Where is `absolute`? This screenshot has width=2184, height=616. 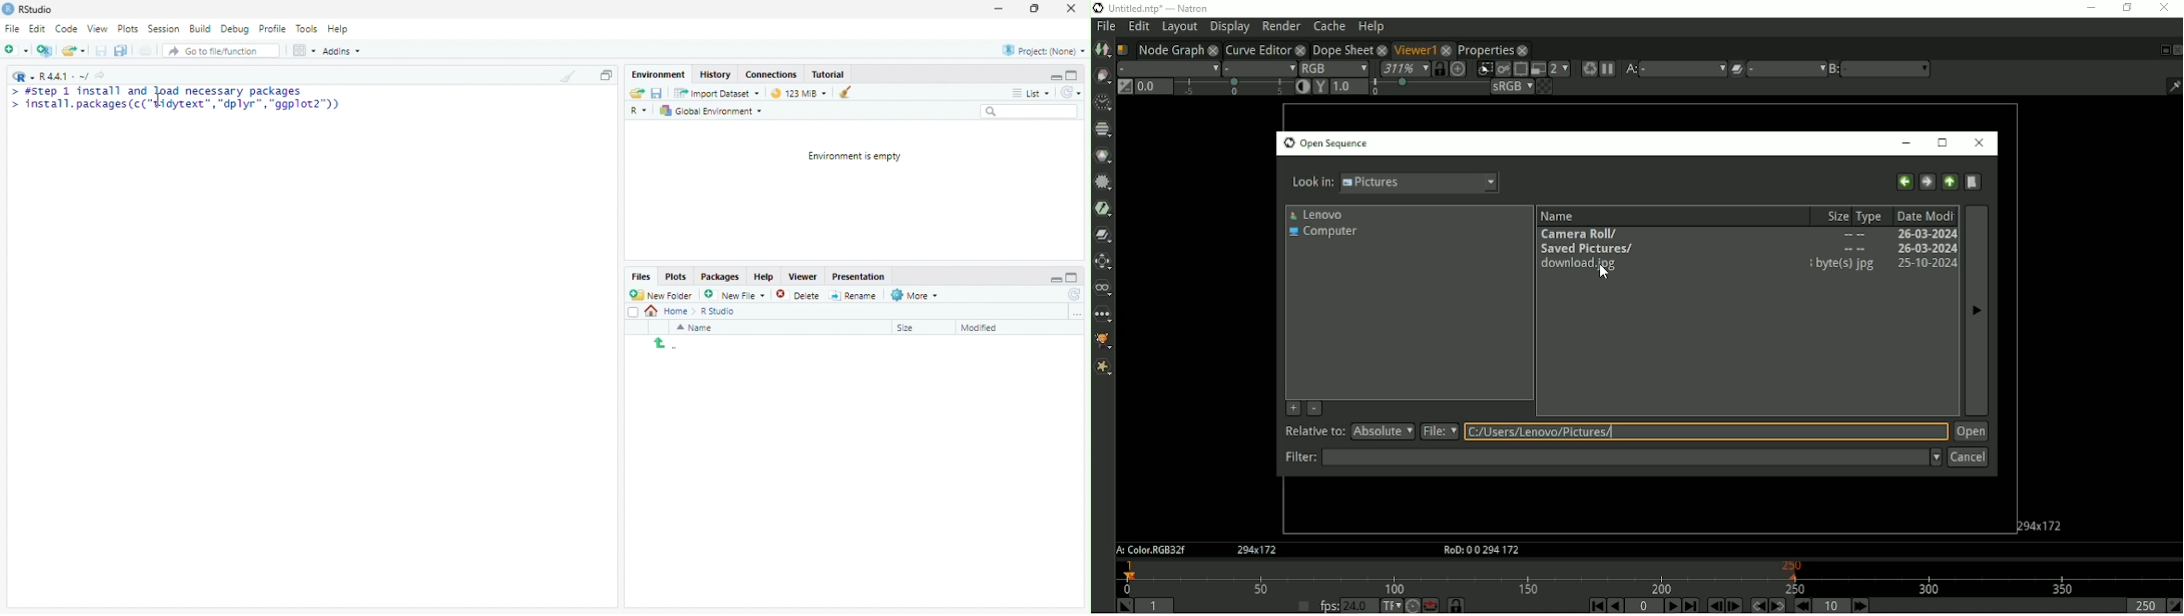 absolute is located at coordinates (1382, 431).